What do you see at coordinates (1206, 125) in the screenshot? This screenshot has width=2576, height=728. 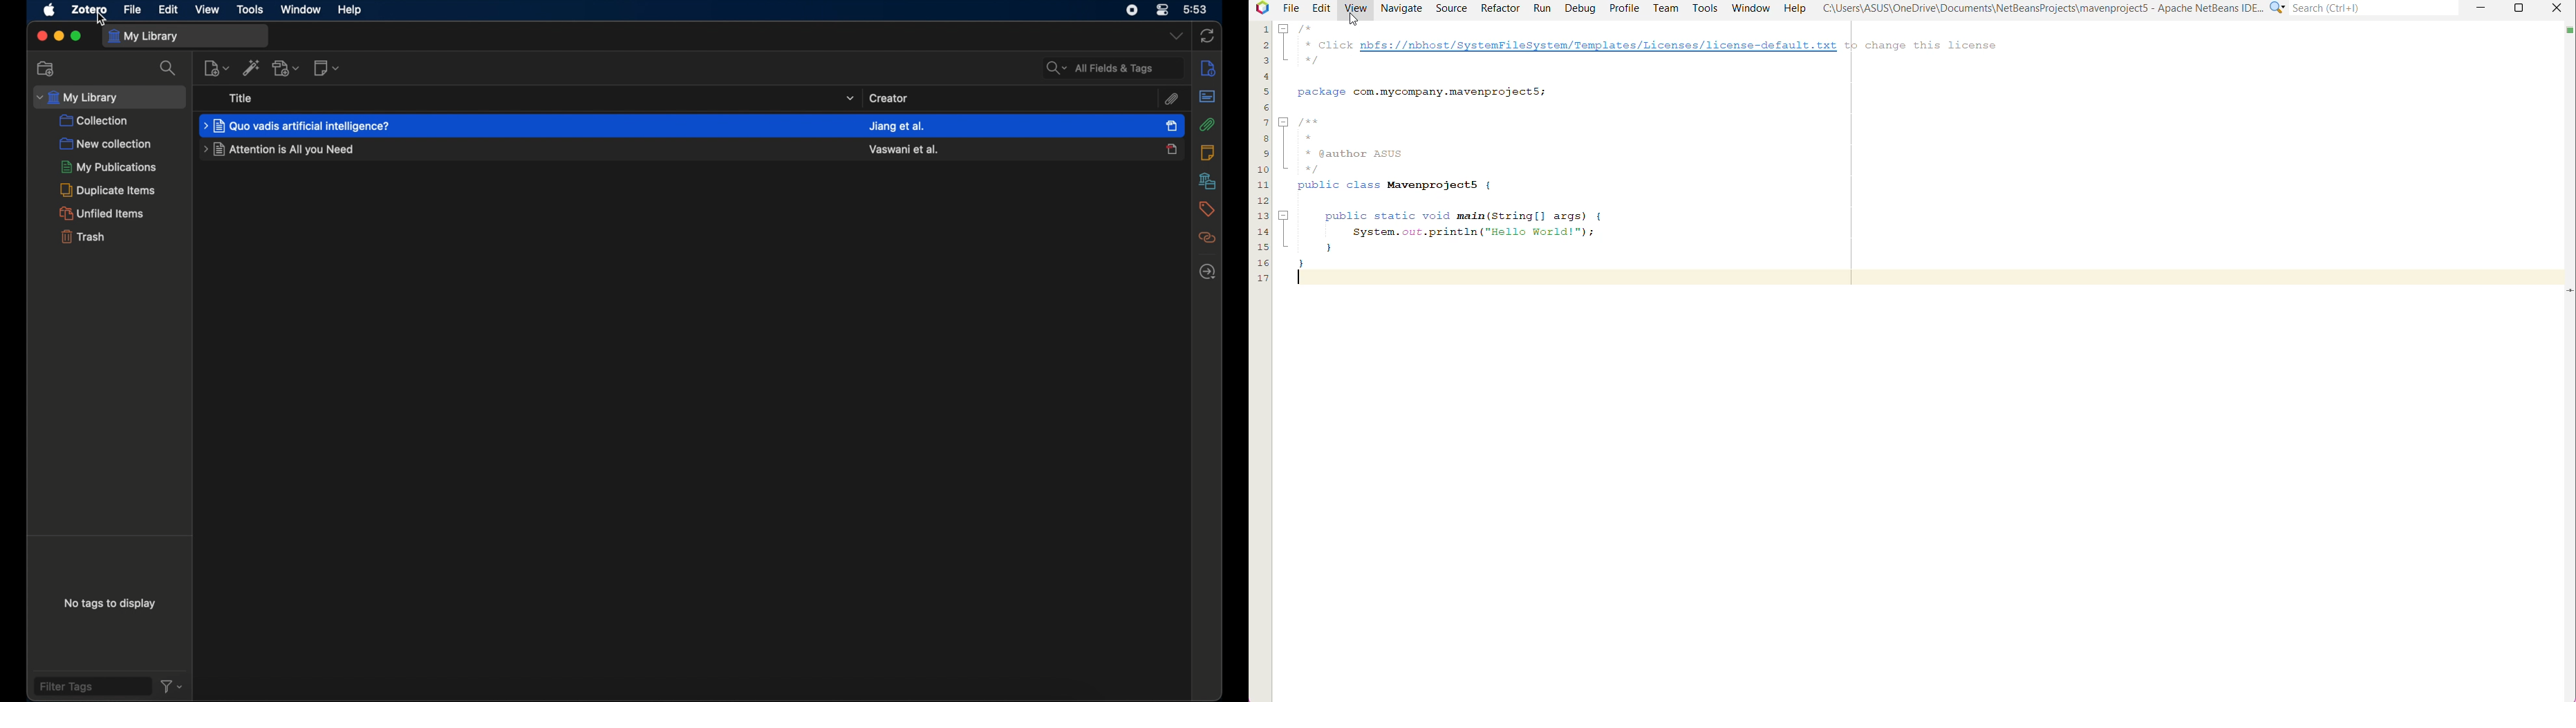 I see `attachements` at bounding box center [1206, 125].